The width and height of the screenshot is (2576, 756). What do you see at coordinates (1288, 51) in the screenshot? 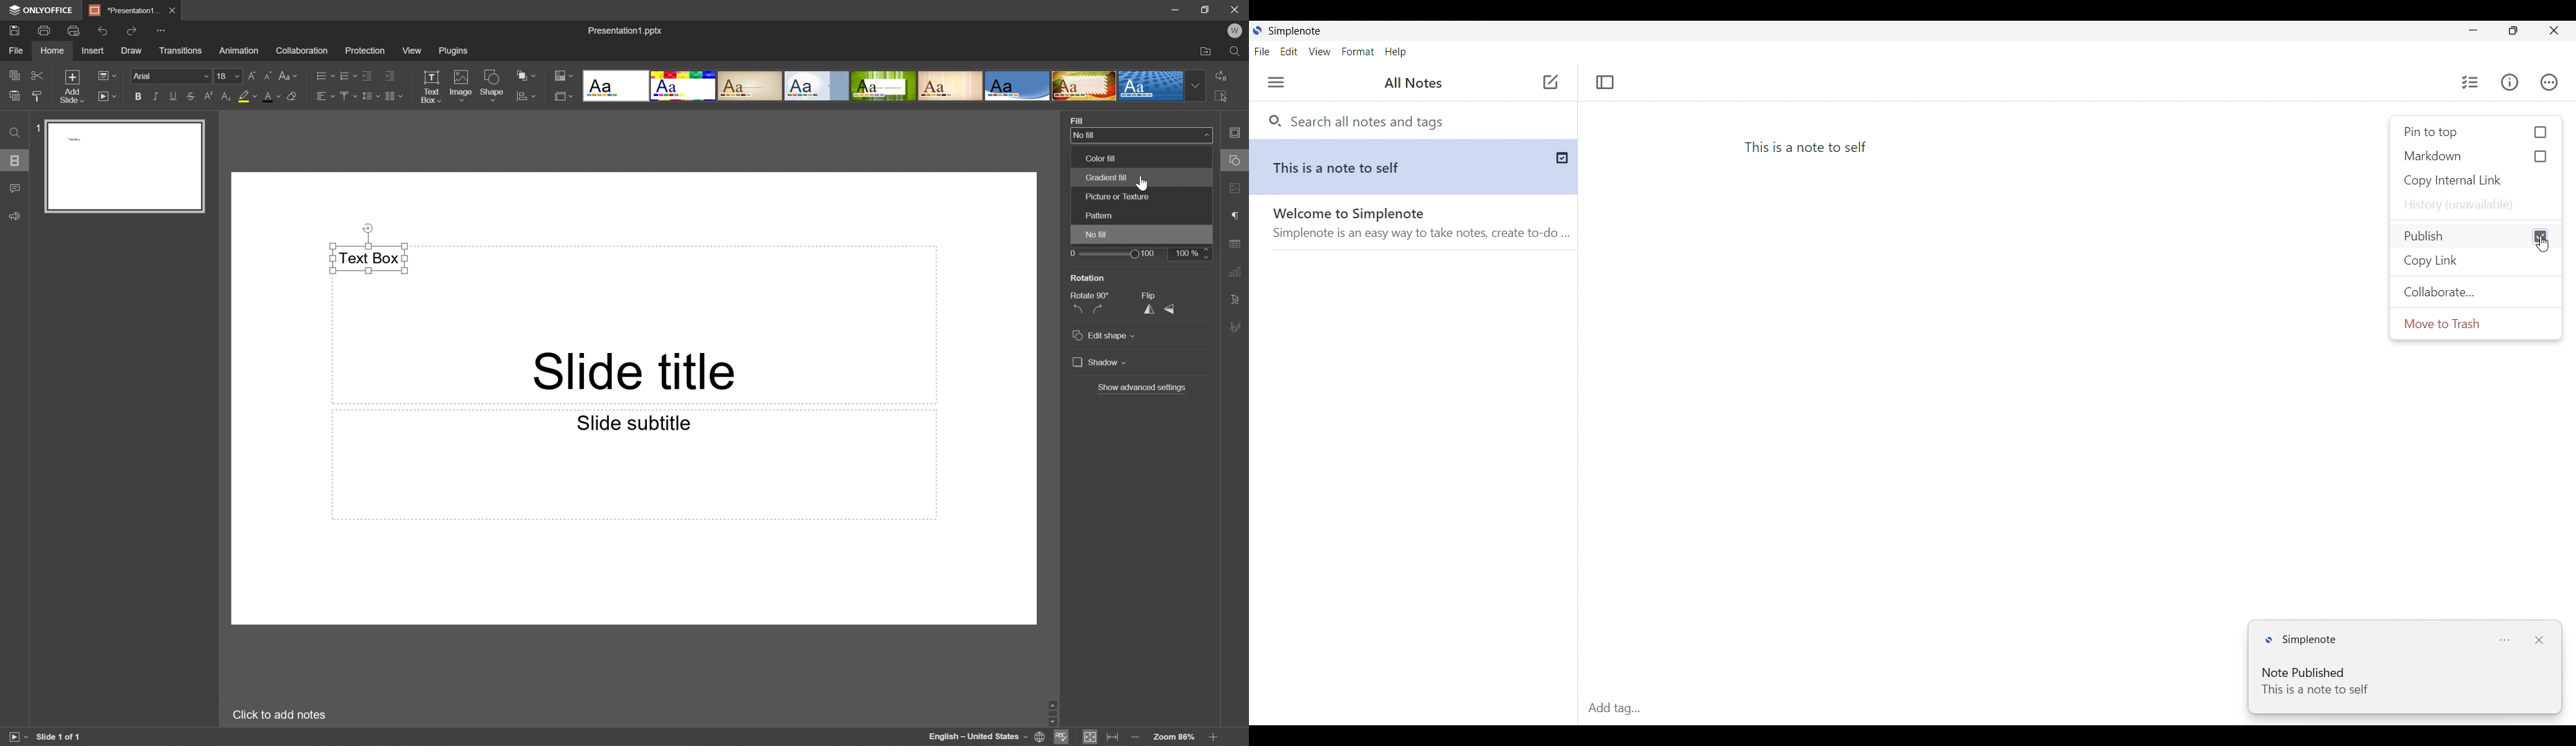
I see `Edit` at bounding box center [1288, 51].